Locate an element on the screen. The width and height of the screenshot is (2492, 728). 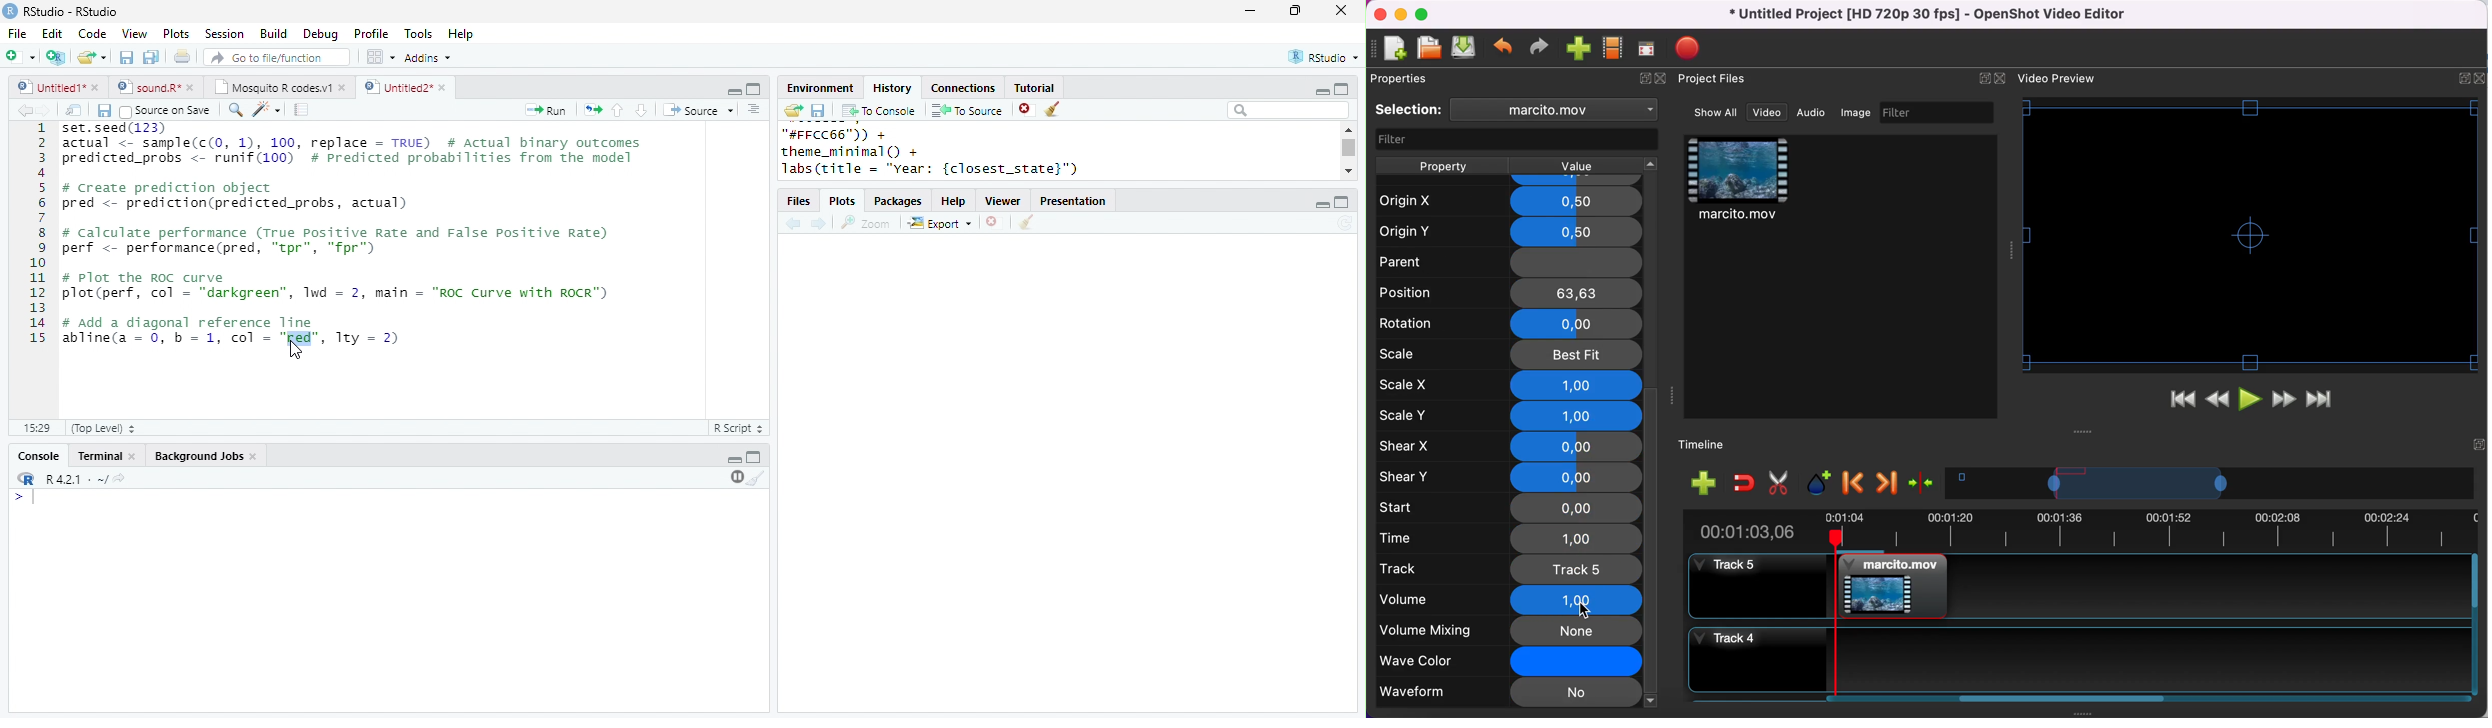
Close is located at coordinates (1999, 78).